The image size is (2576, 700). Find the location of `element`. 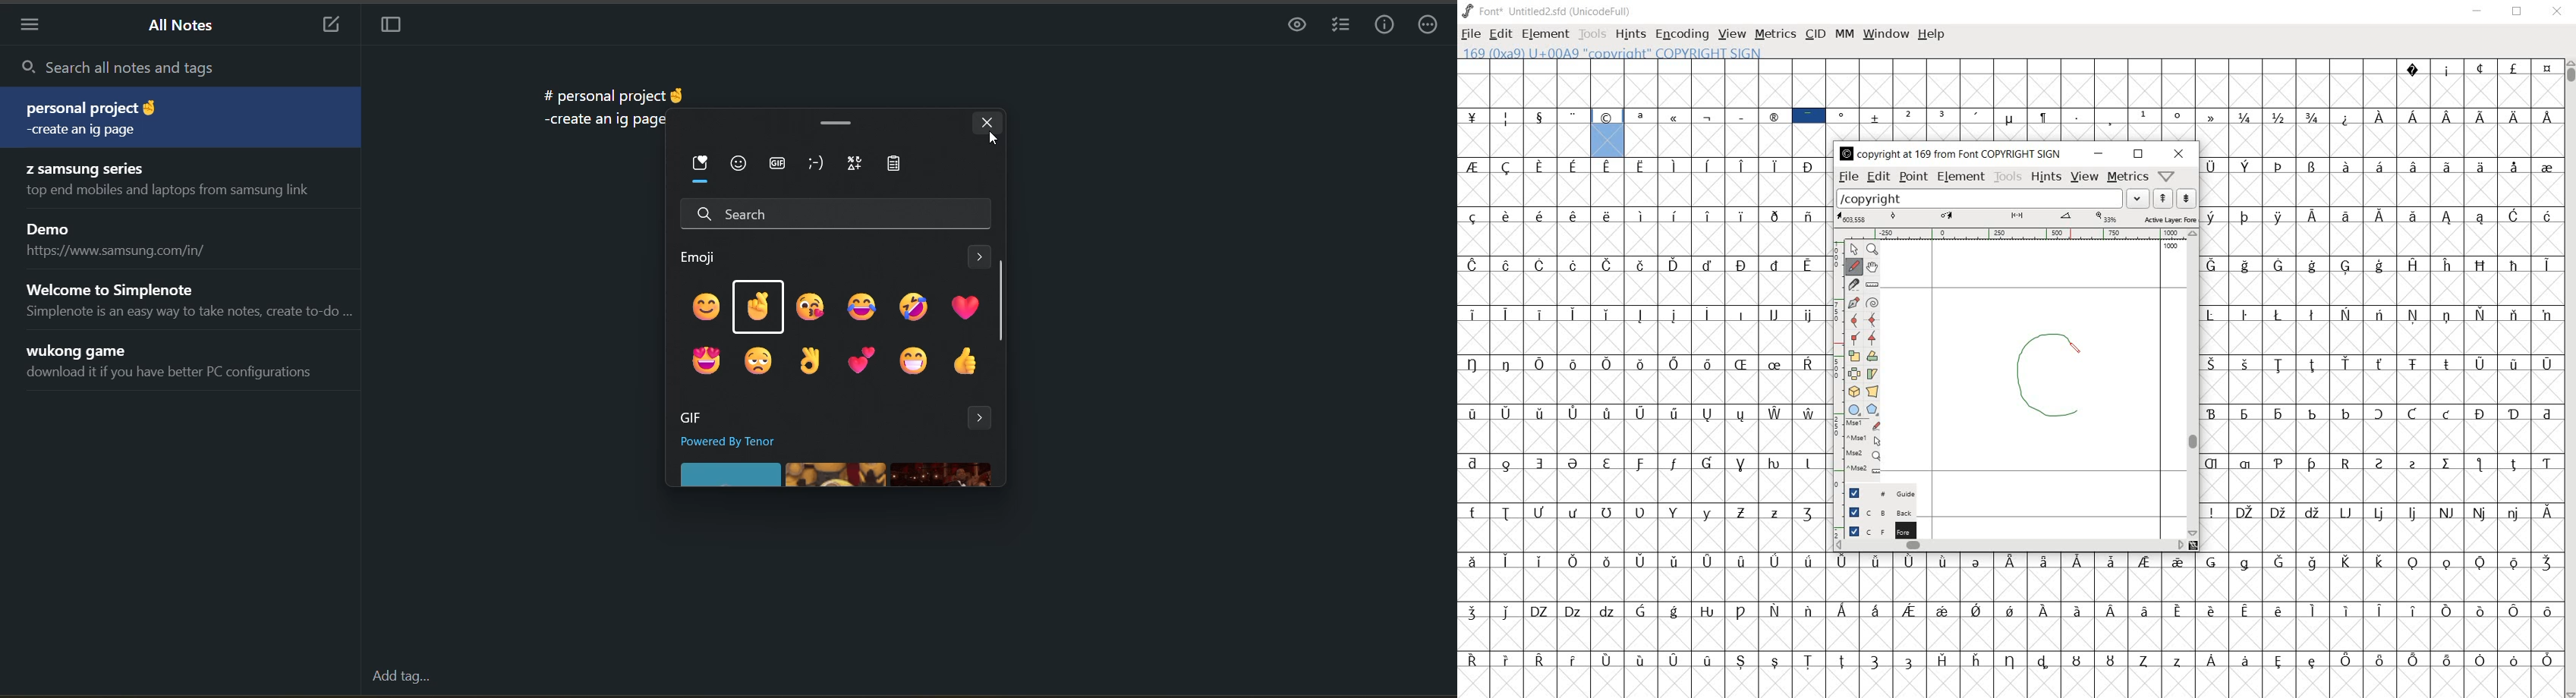

element is located at coordinates (1961, 177).